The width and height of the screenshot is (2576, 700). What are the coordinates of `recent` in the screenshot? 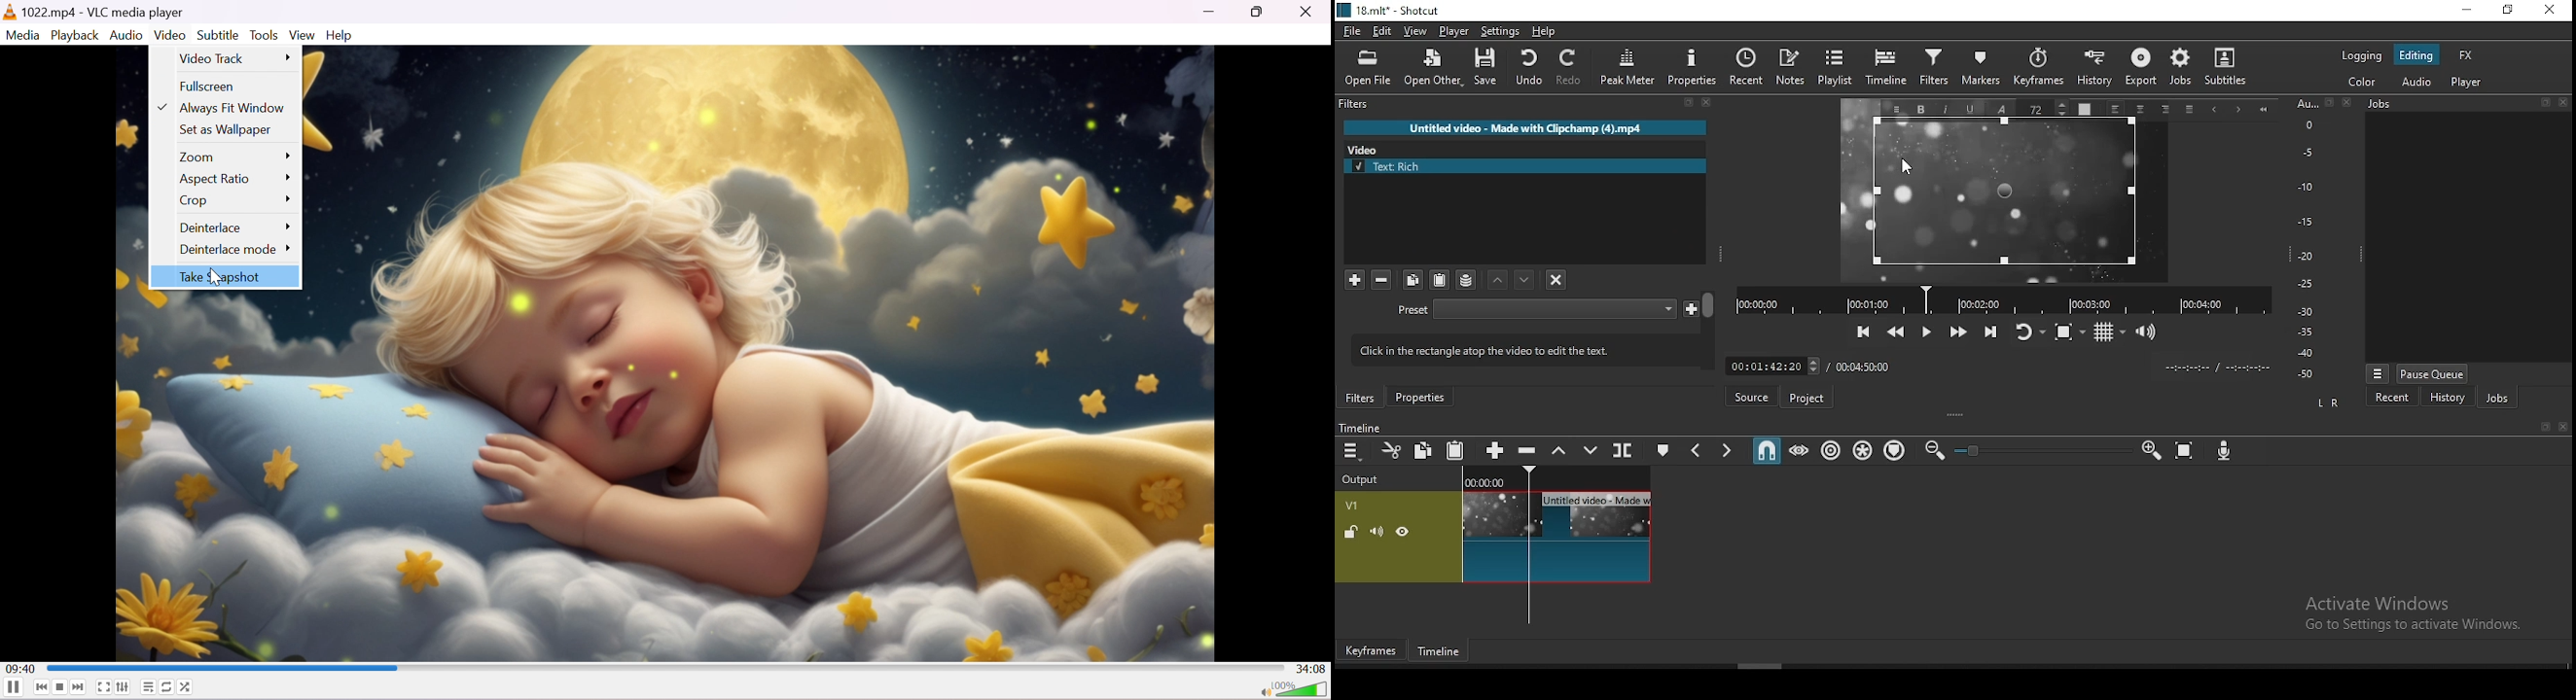 It's located at (1746, 67).